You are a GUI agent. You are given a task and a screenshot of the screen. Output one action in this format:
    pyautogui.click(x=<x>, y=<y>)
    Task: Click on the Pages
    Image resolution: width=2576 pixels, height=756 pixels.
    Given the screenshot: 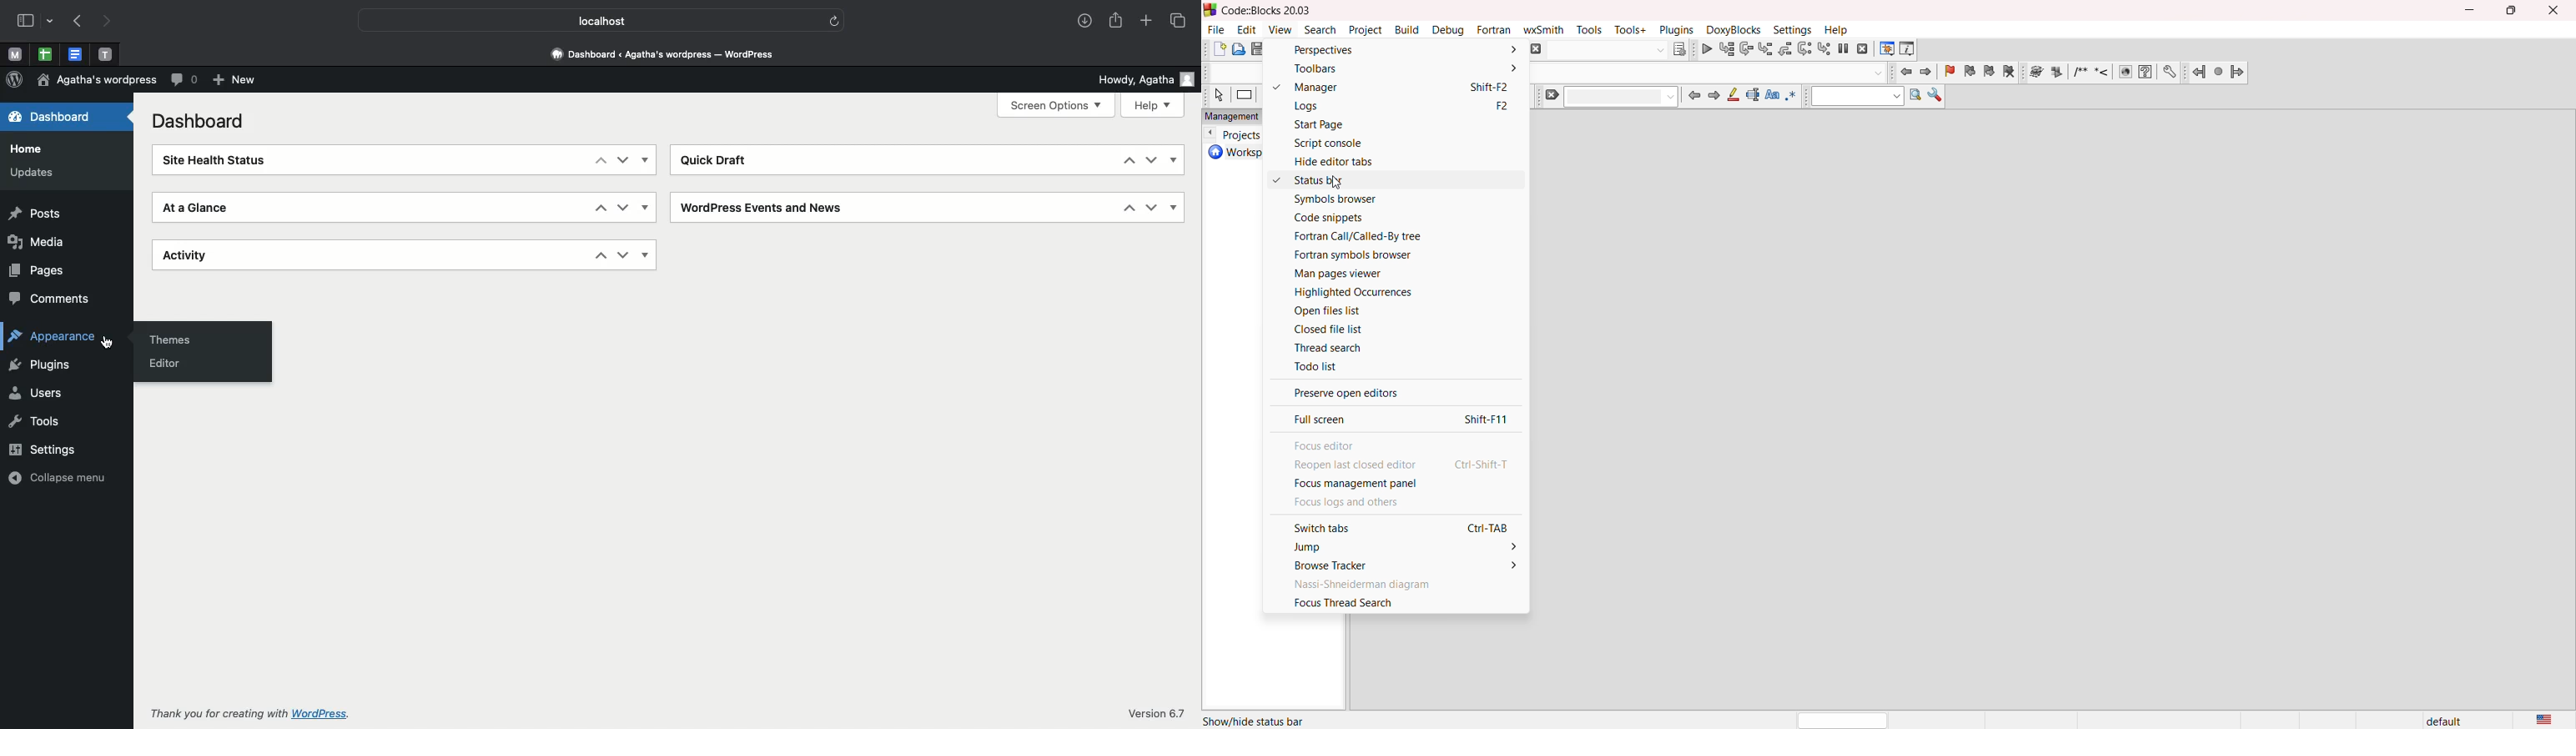 What is the action you would take?
    pyautogui.click(x=44, y=271)
    